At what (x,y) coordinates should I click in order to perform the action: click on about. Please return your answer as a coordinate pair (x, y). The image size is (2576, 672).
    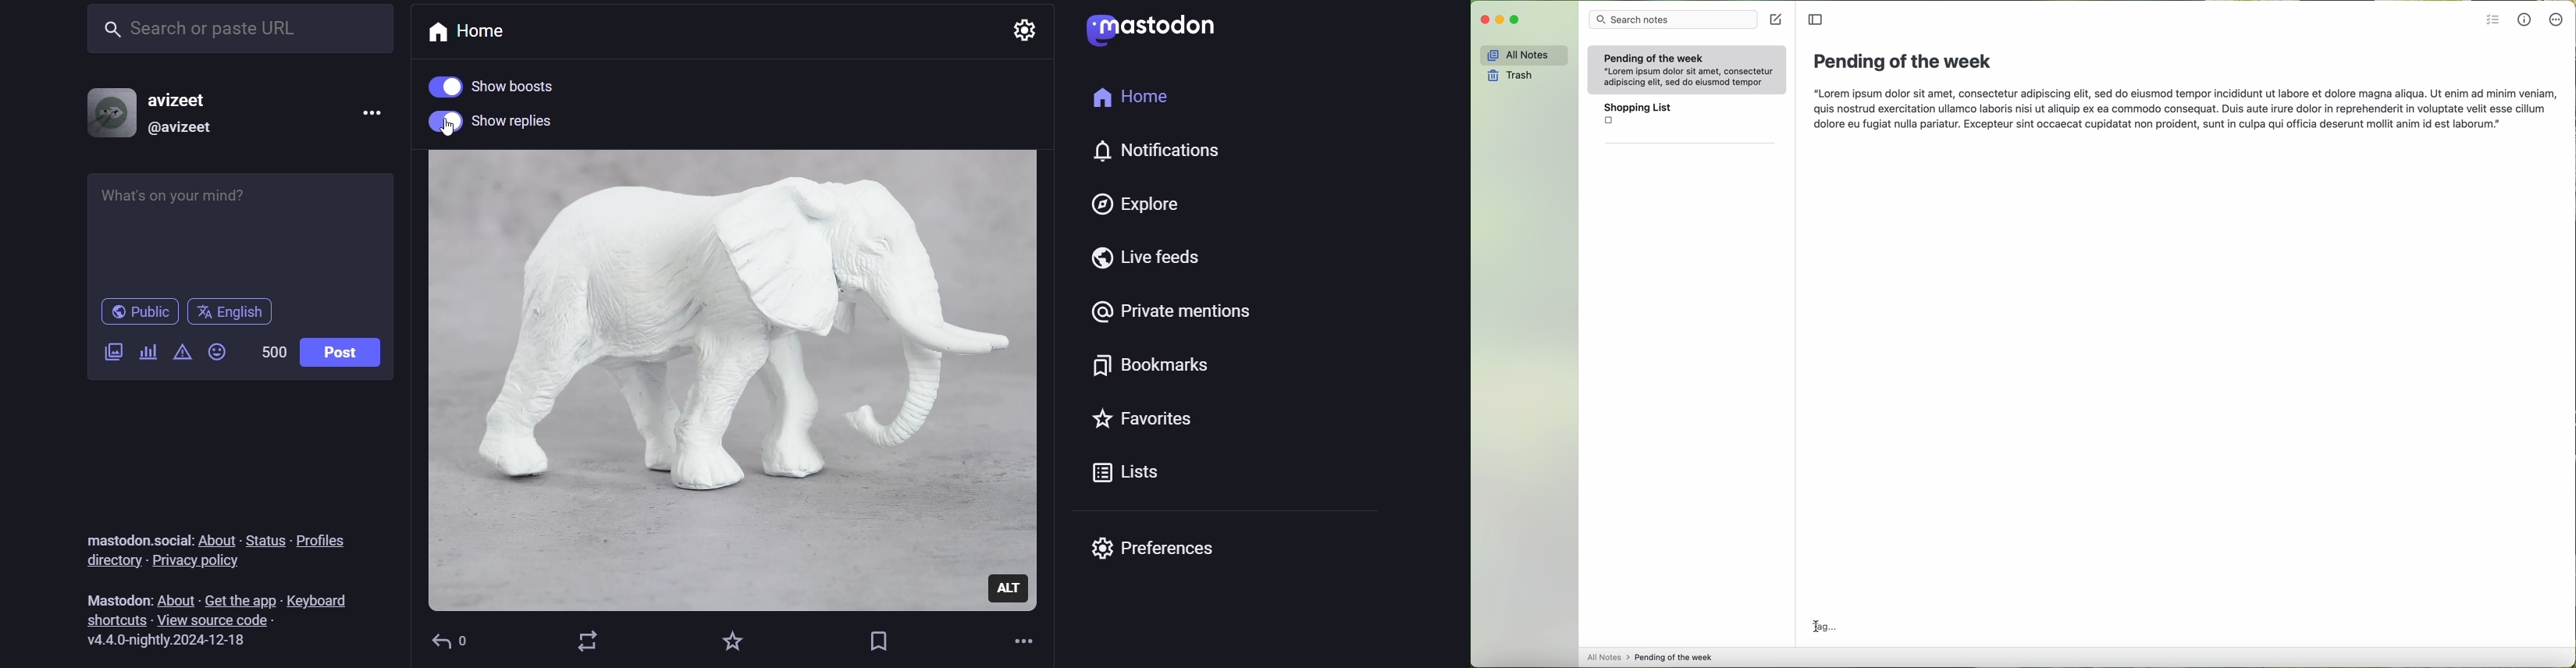
    Looking at the image, I should click on (215, 540).